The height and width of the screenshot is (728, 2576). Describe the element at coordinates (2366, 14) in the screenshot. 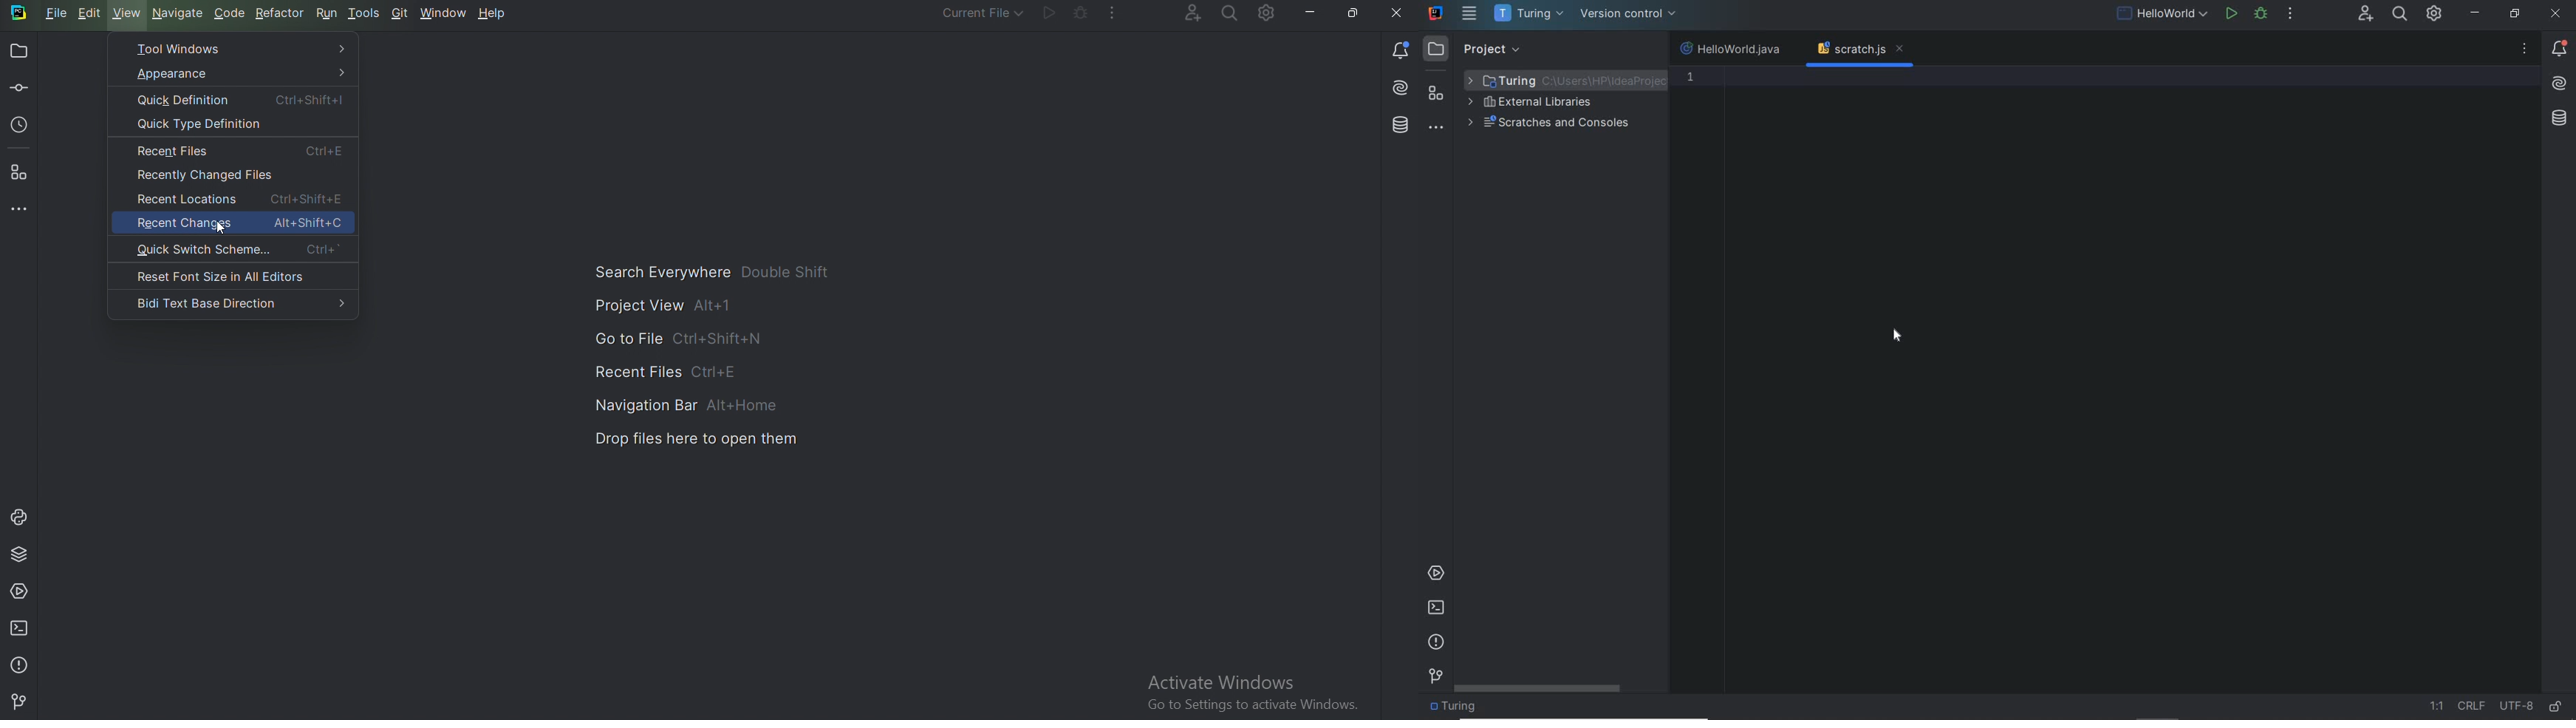

I see `code with me` at that location.